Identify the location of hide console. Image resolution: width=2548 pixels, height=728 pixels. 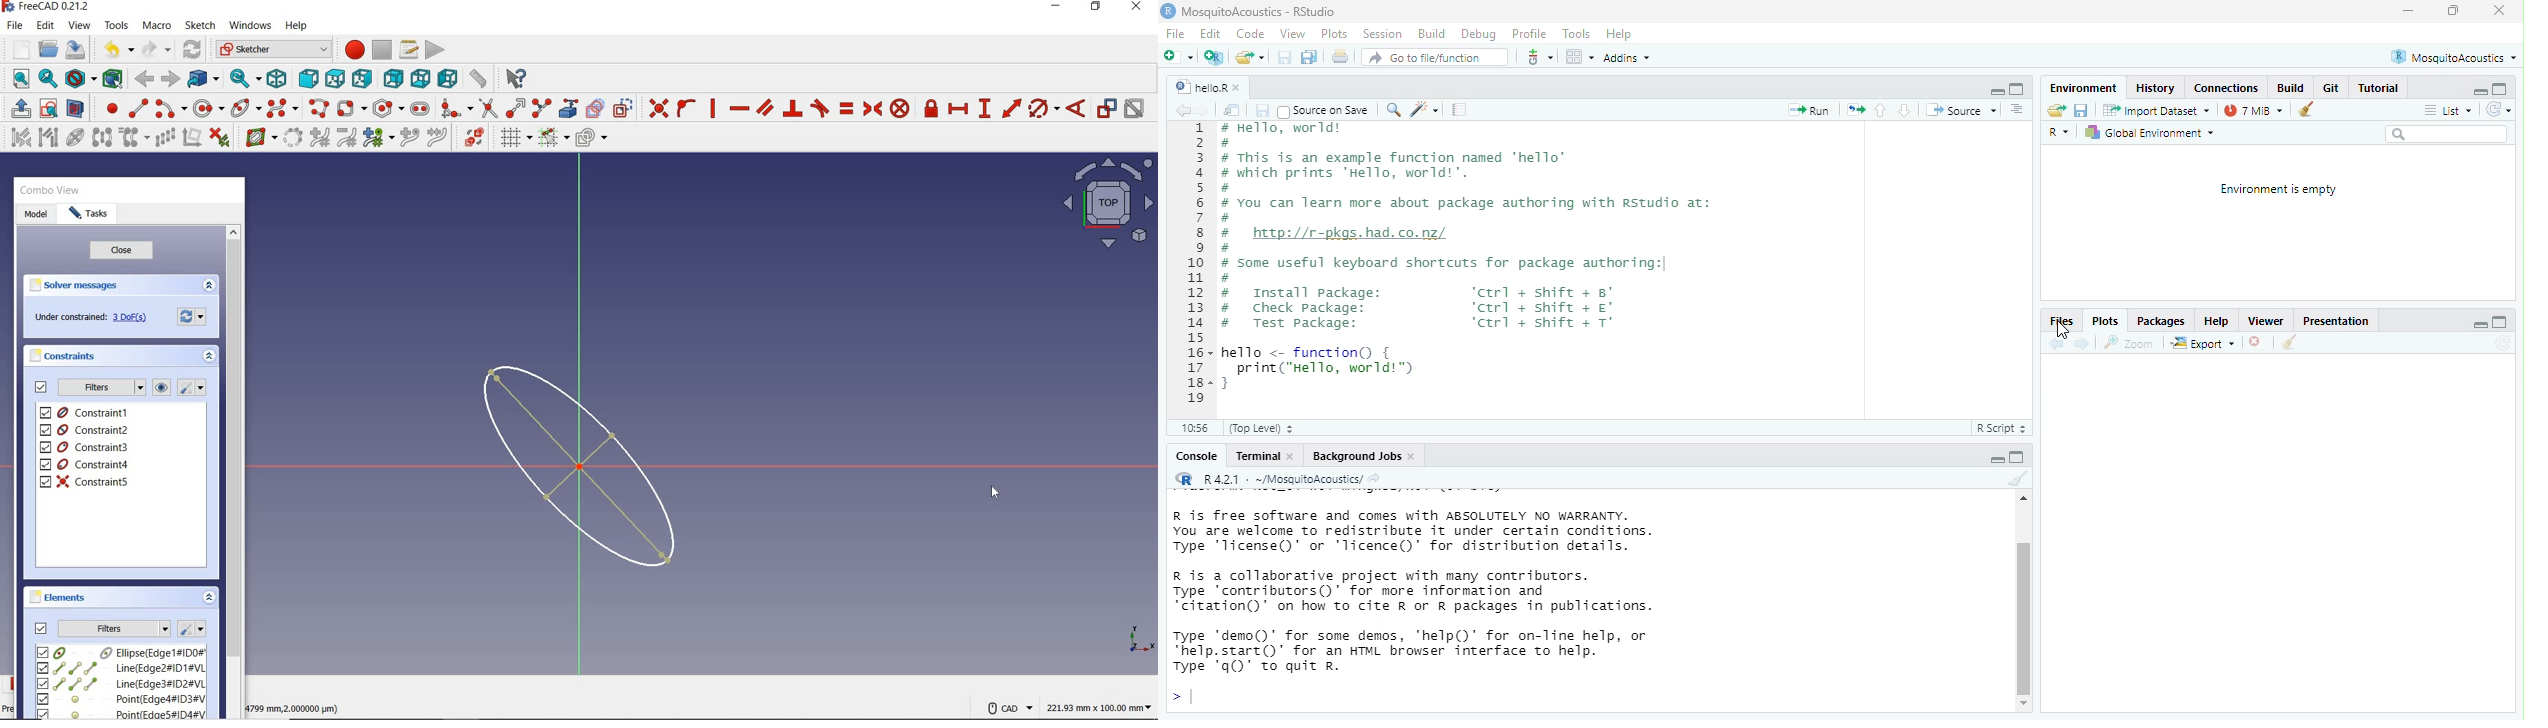
(2019, 88).